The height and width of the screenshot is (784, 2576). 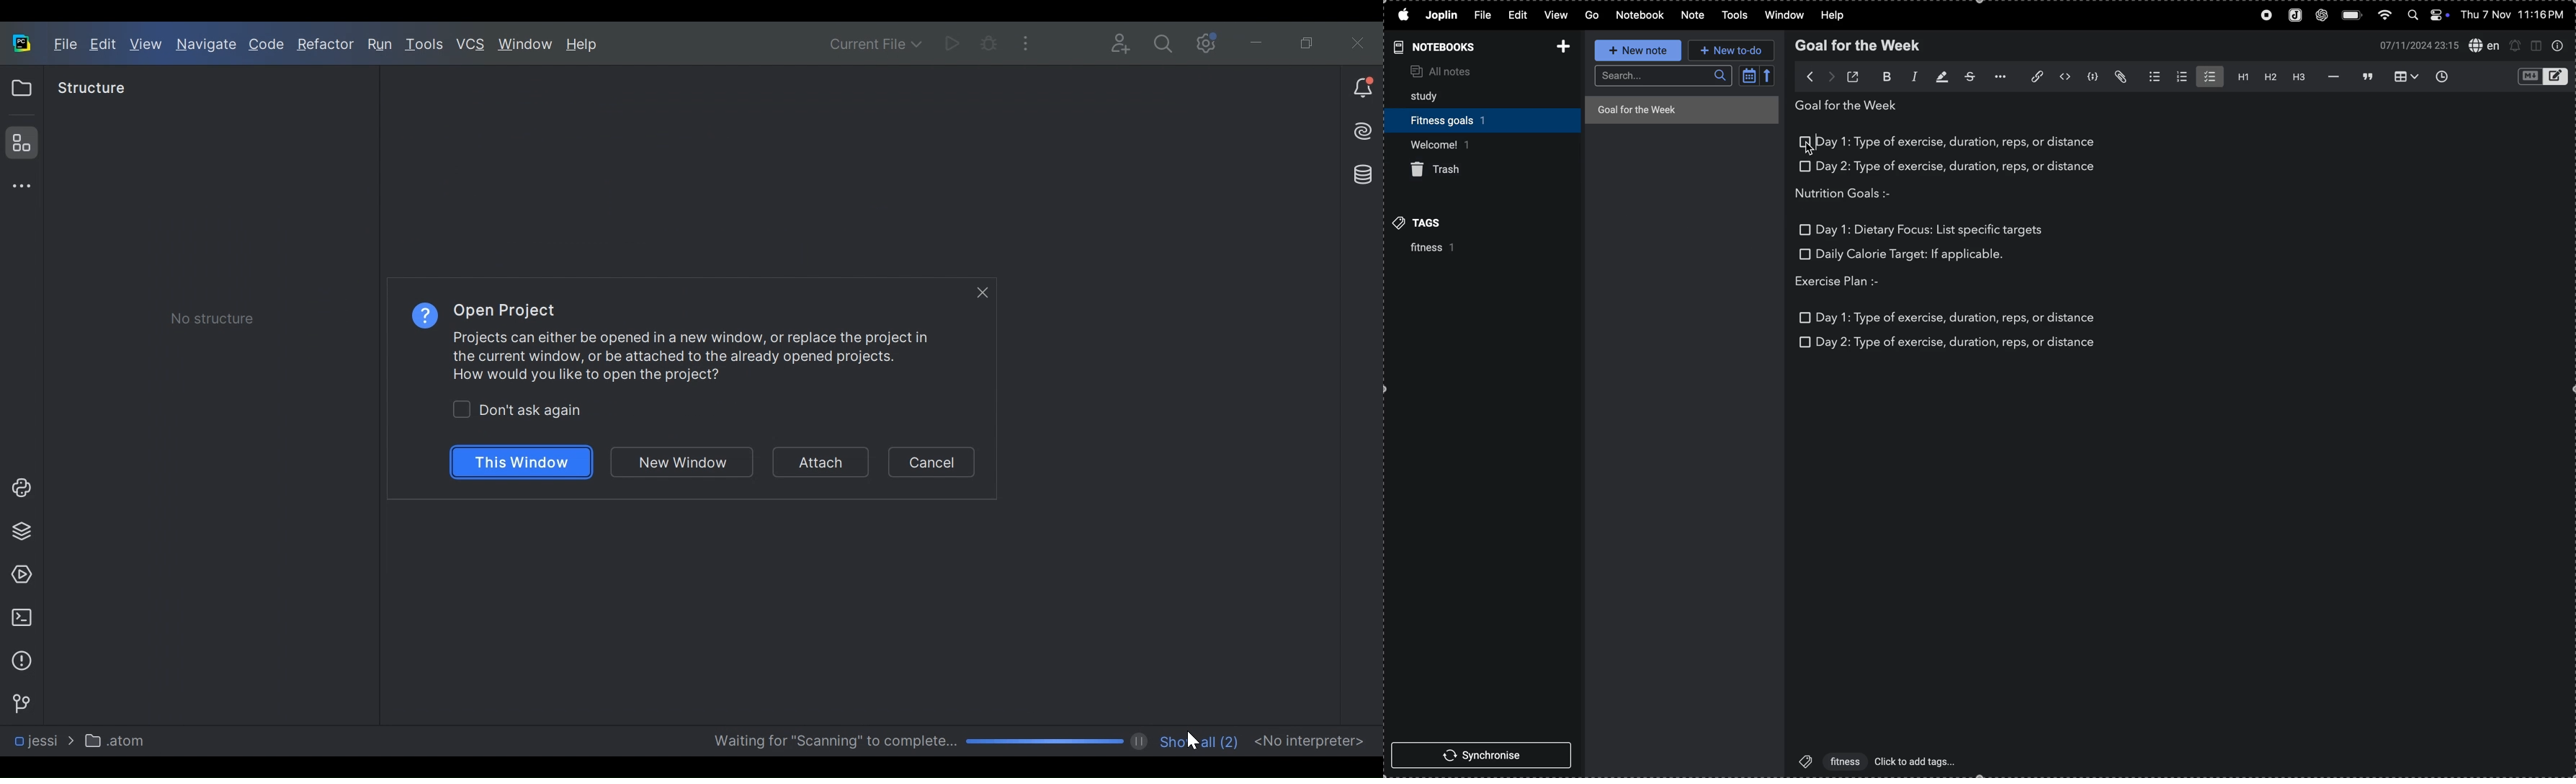 What do you see at coordinates (1806, 317) in the screenshot?
I see `checkbox` at bounding box center [1806, 317].